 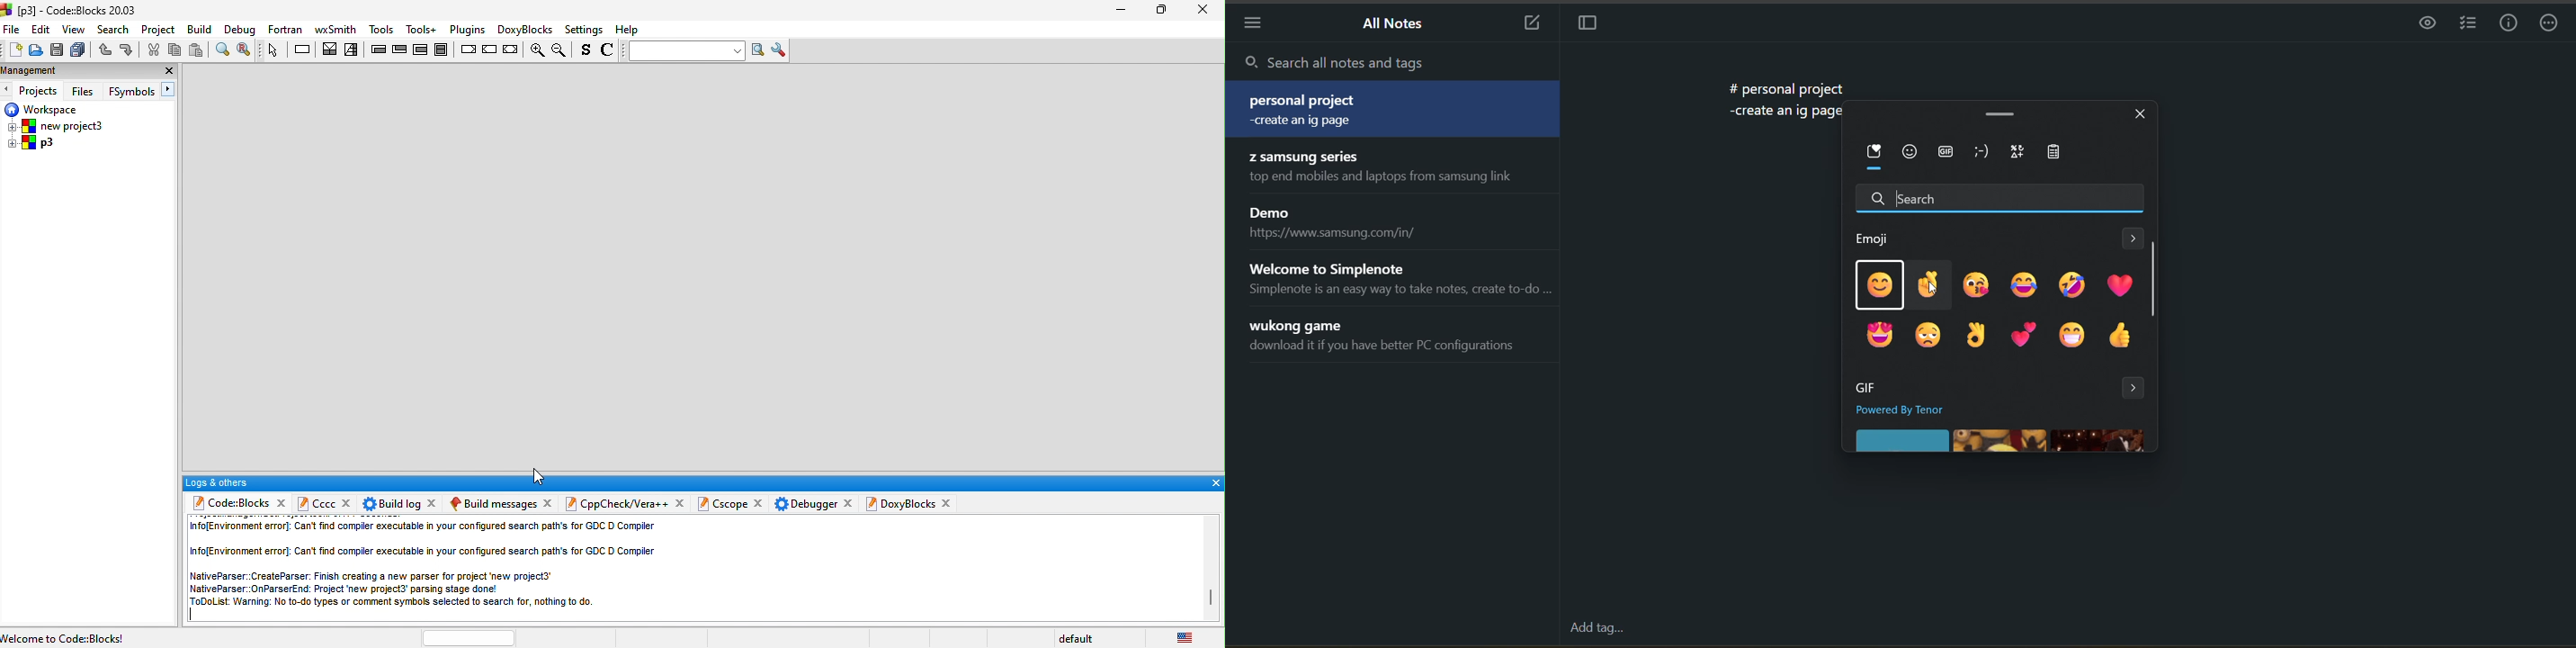 What do you see at coordinates (1945, 153) in the screenshot?
I see `gif` at bounding box center [1945, 153].